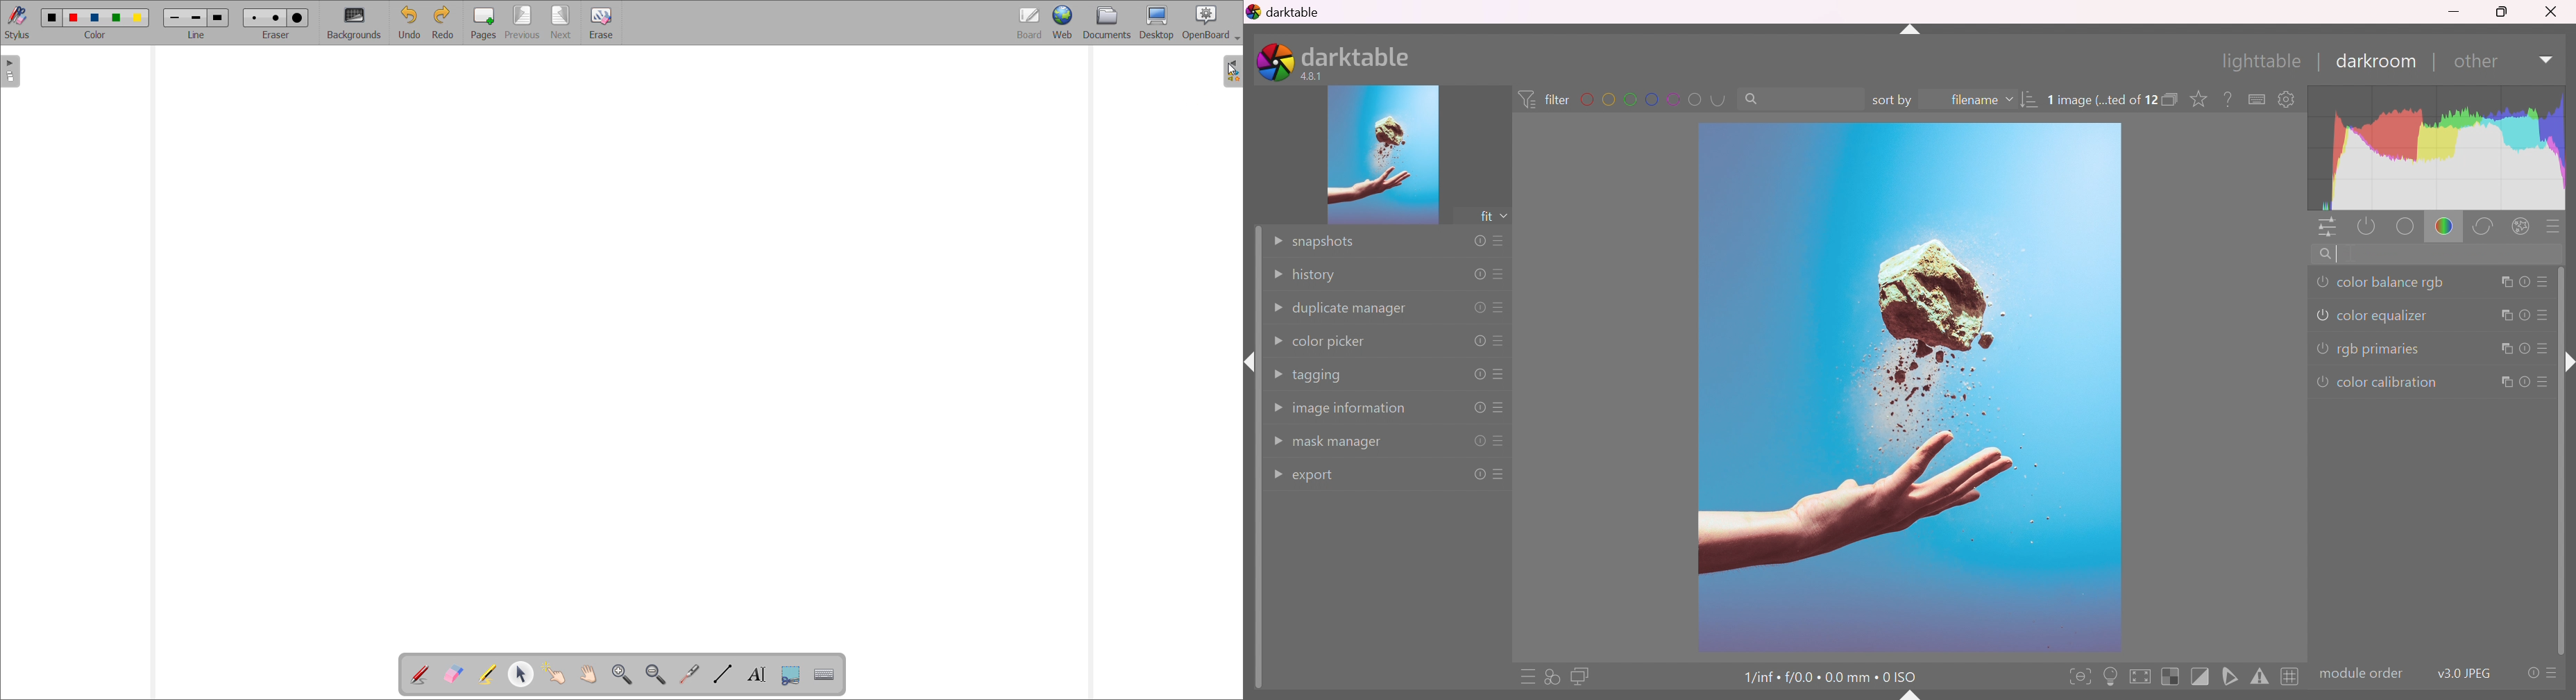  What do you see at coordinates (1316, 478) in the screenshot?
I see `export` at bounding box center [1316, 478].